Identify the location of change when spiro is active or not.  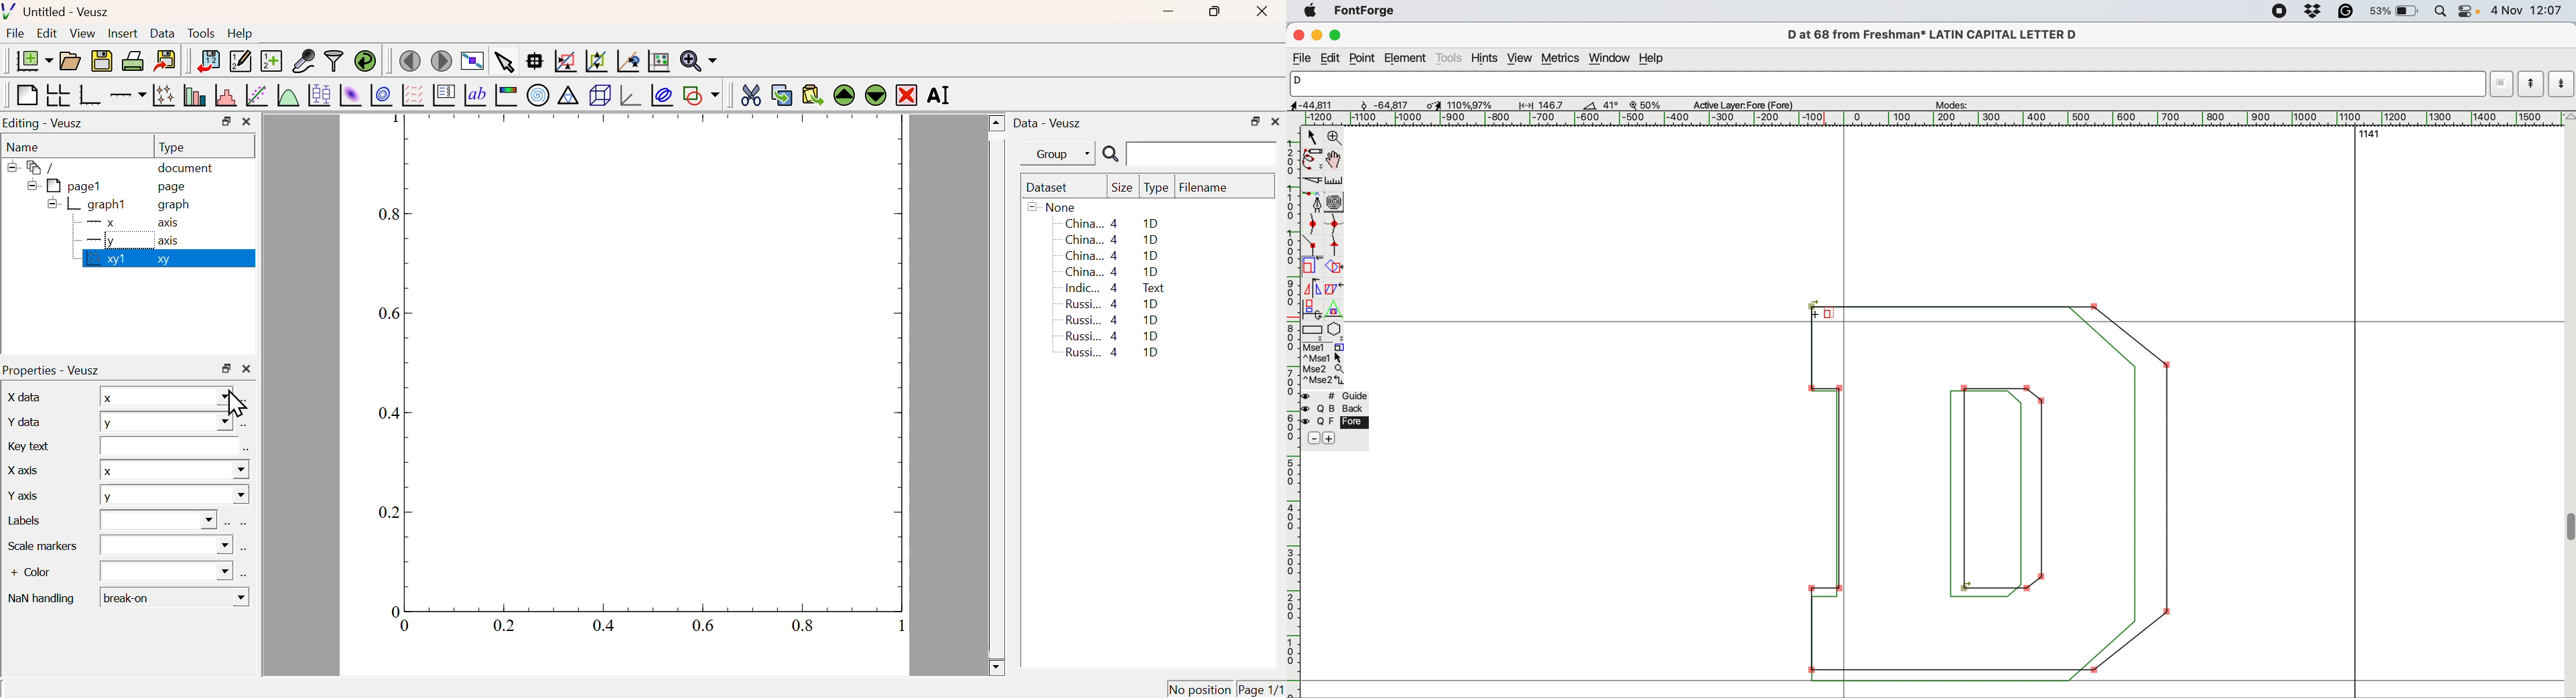
(1335, 203).